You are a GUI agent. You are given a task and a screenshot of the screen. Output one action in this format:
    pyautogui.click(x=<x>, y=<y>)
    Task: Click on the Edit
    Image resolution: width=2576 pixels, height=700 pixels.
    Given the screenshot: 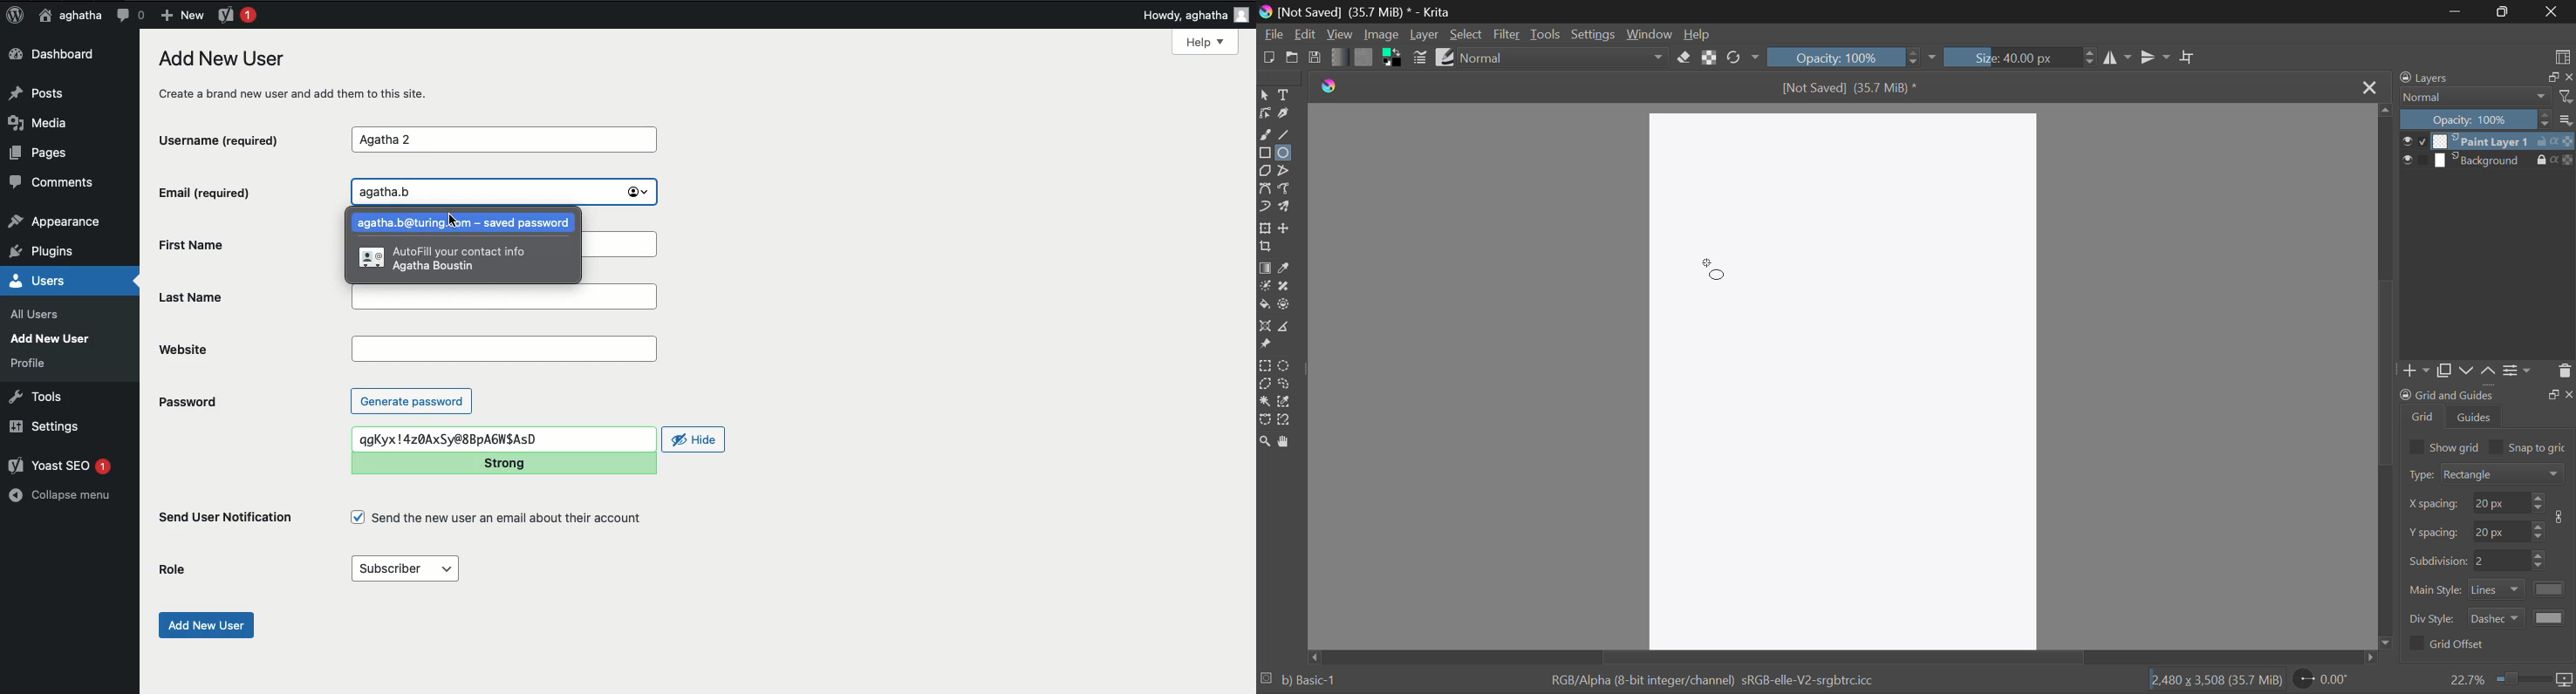 What is the action you would take?
    pyautogui.click(x=1306, y=34)
    